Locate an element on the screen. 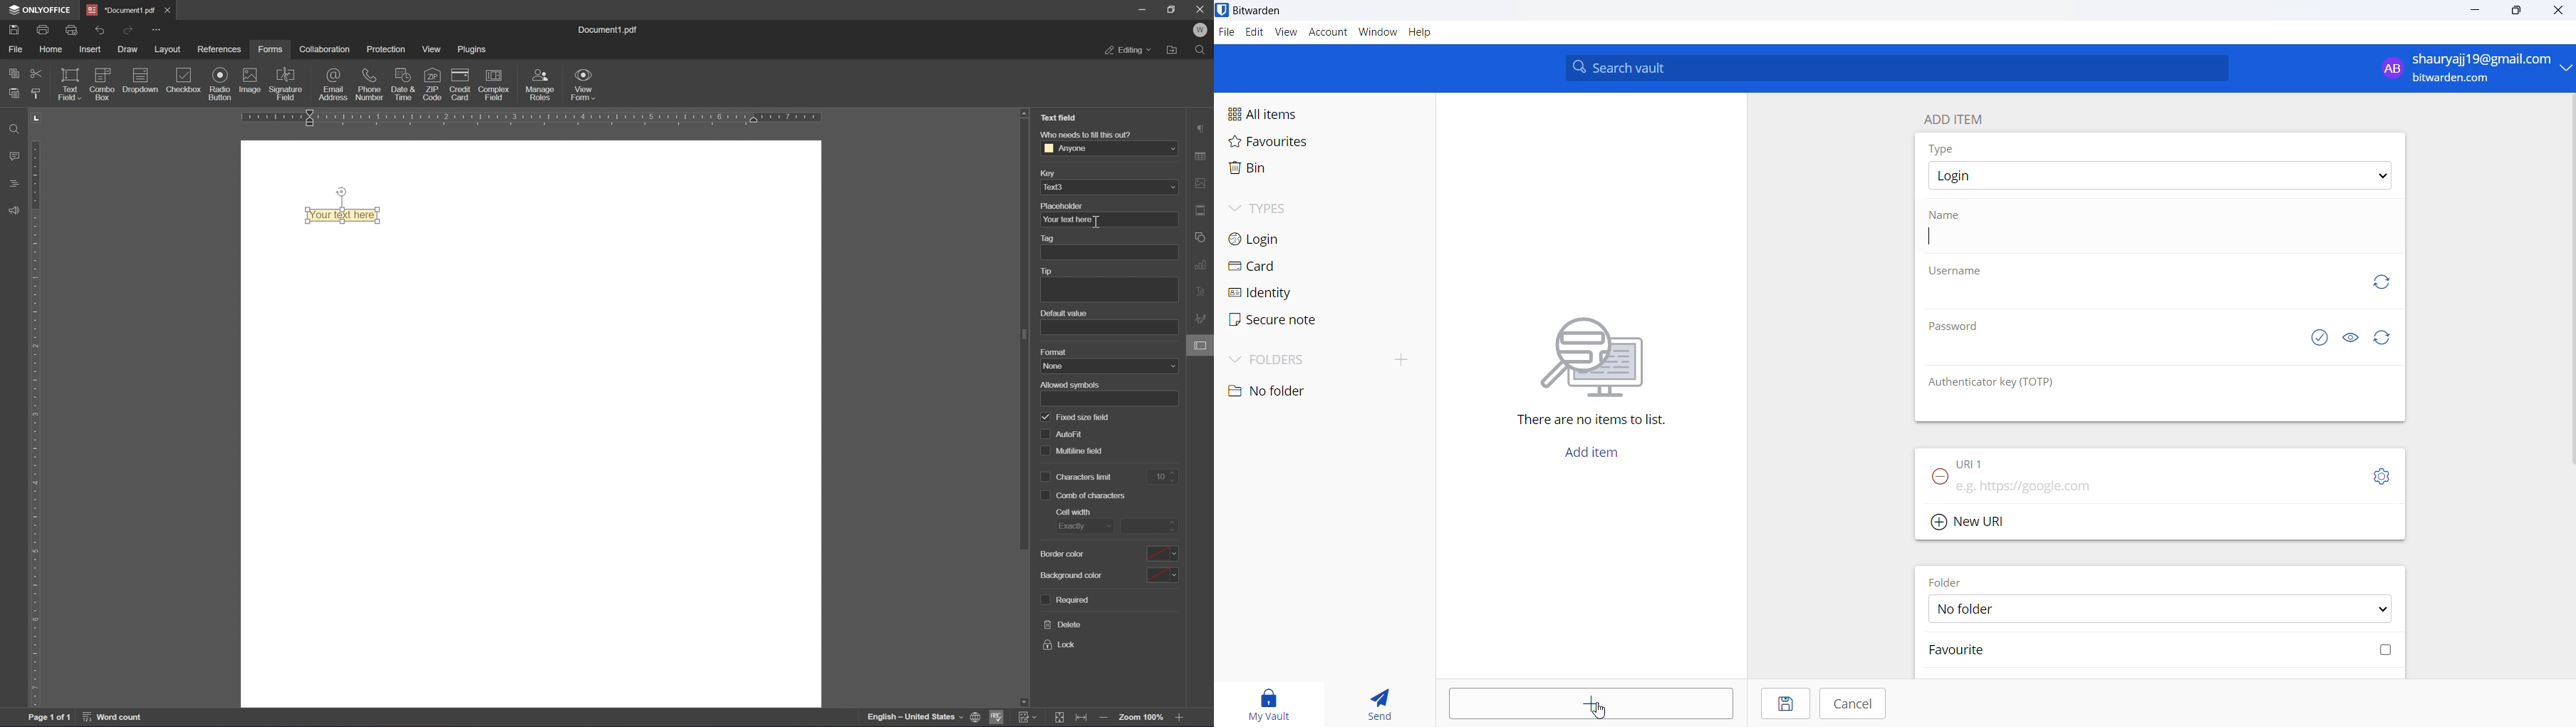 This screenshot has width=2576, height=728. type options is located at coordinates (2164, 177).